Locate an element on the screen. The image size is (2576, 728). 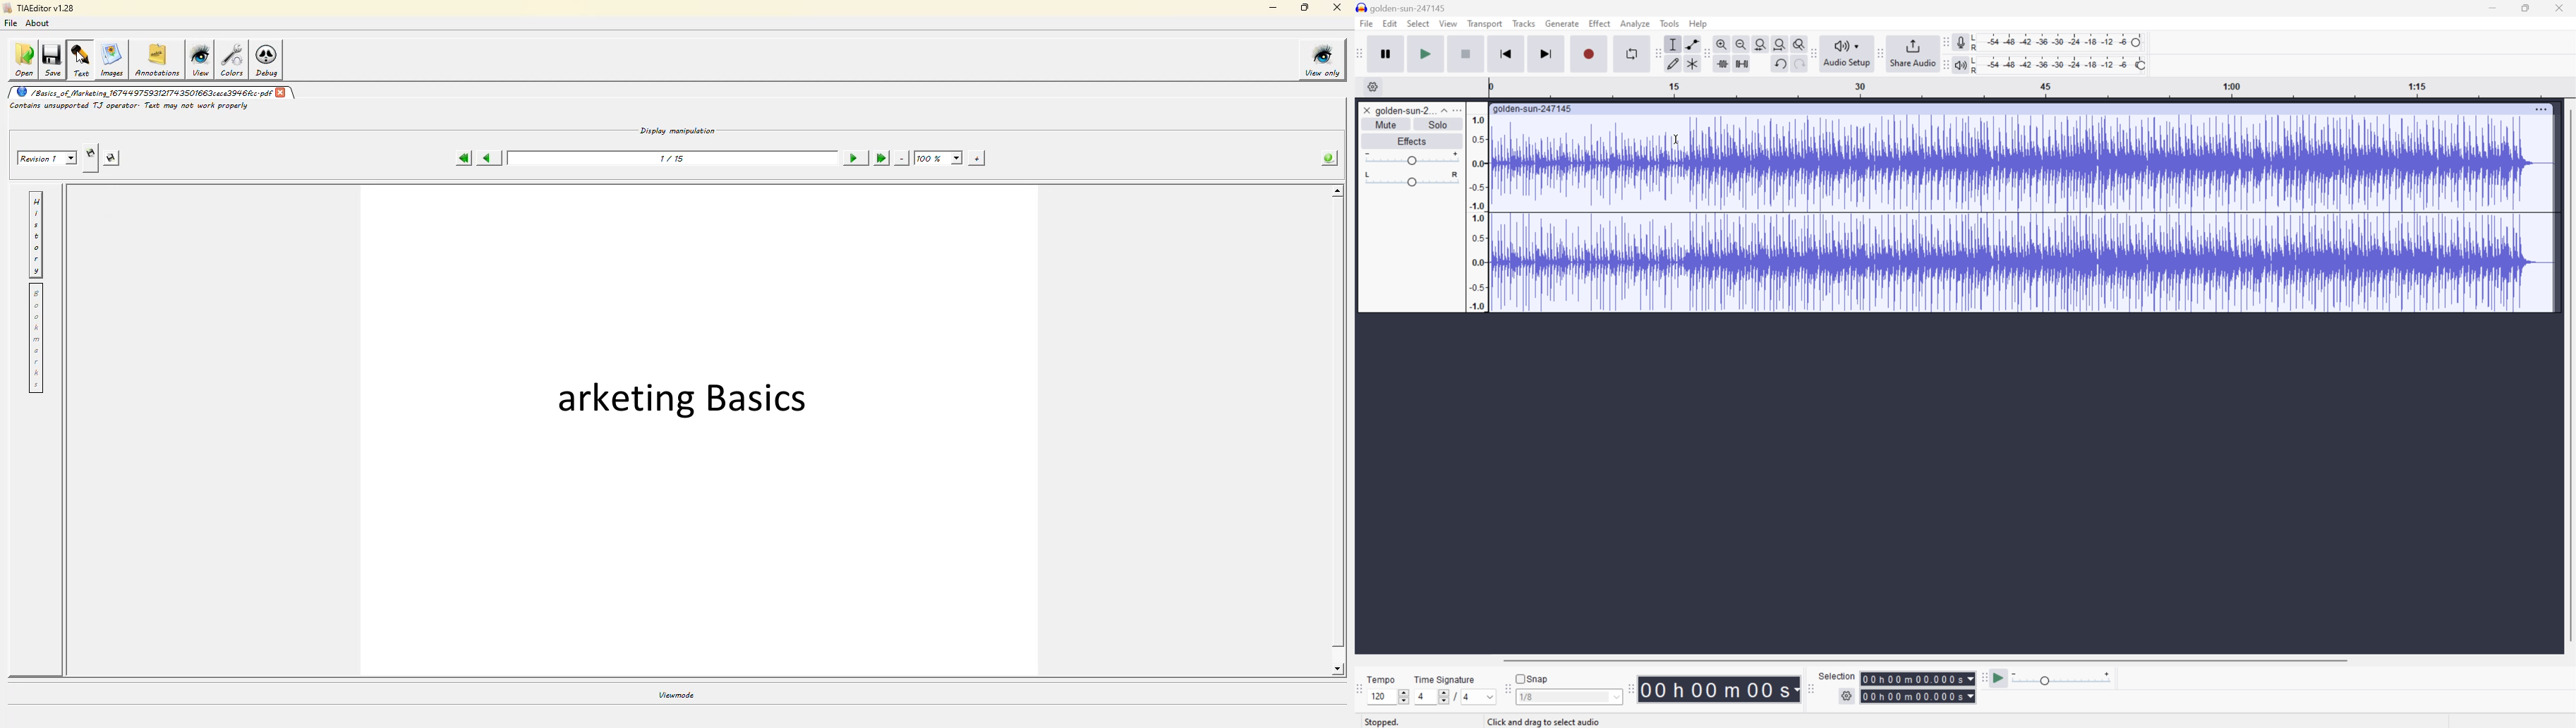
Zoom in is located at coordinates (1721, 44).